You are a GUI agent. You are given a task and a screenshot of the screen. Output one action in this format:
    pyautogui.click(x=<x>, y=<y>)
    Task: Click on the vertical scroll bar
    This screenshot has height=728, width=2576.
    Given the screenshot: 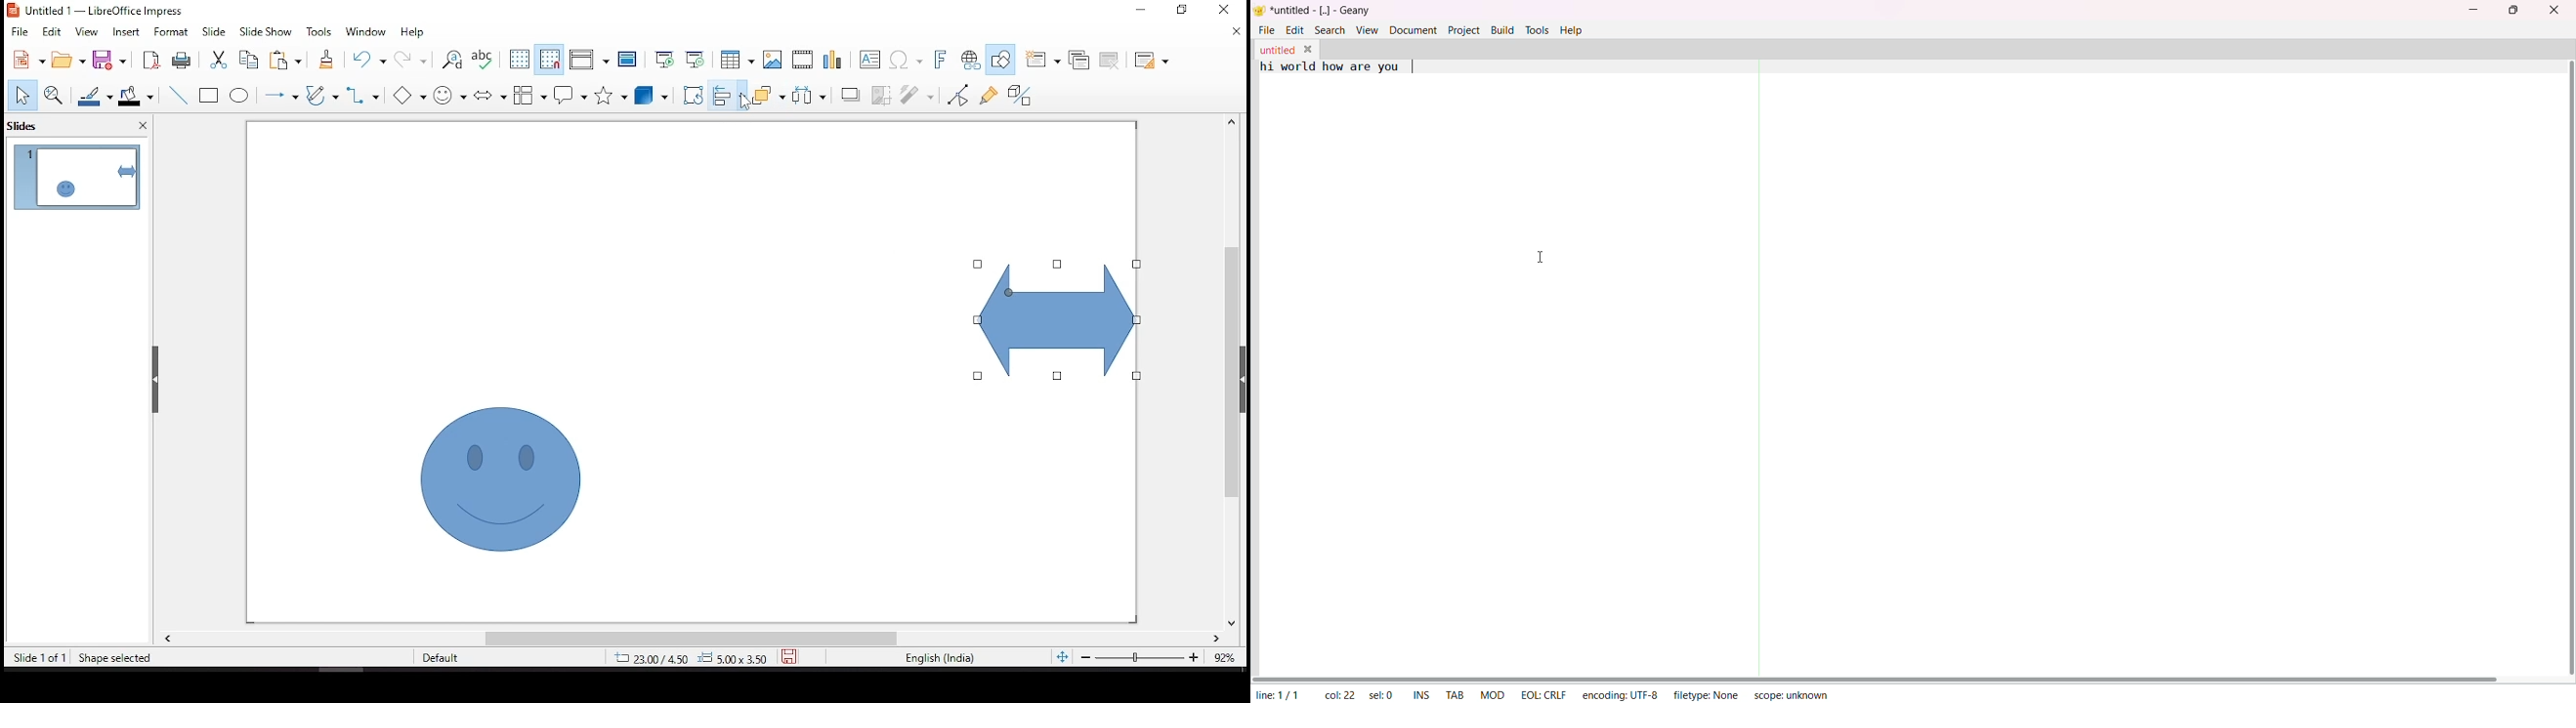 What is the action you would take?
    pyautogui.click(x=2564, y=370)
    